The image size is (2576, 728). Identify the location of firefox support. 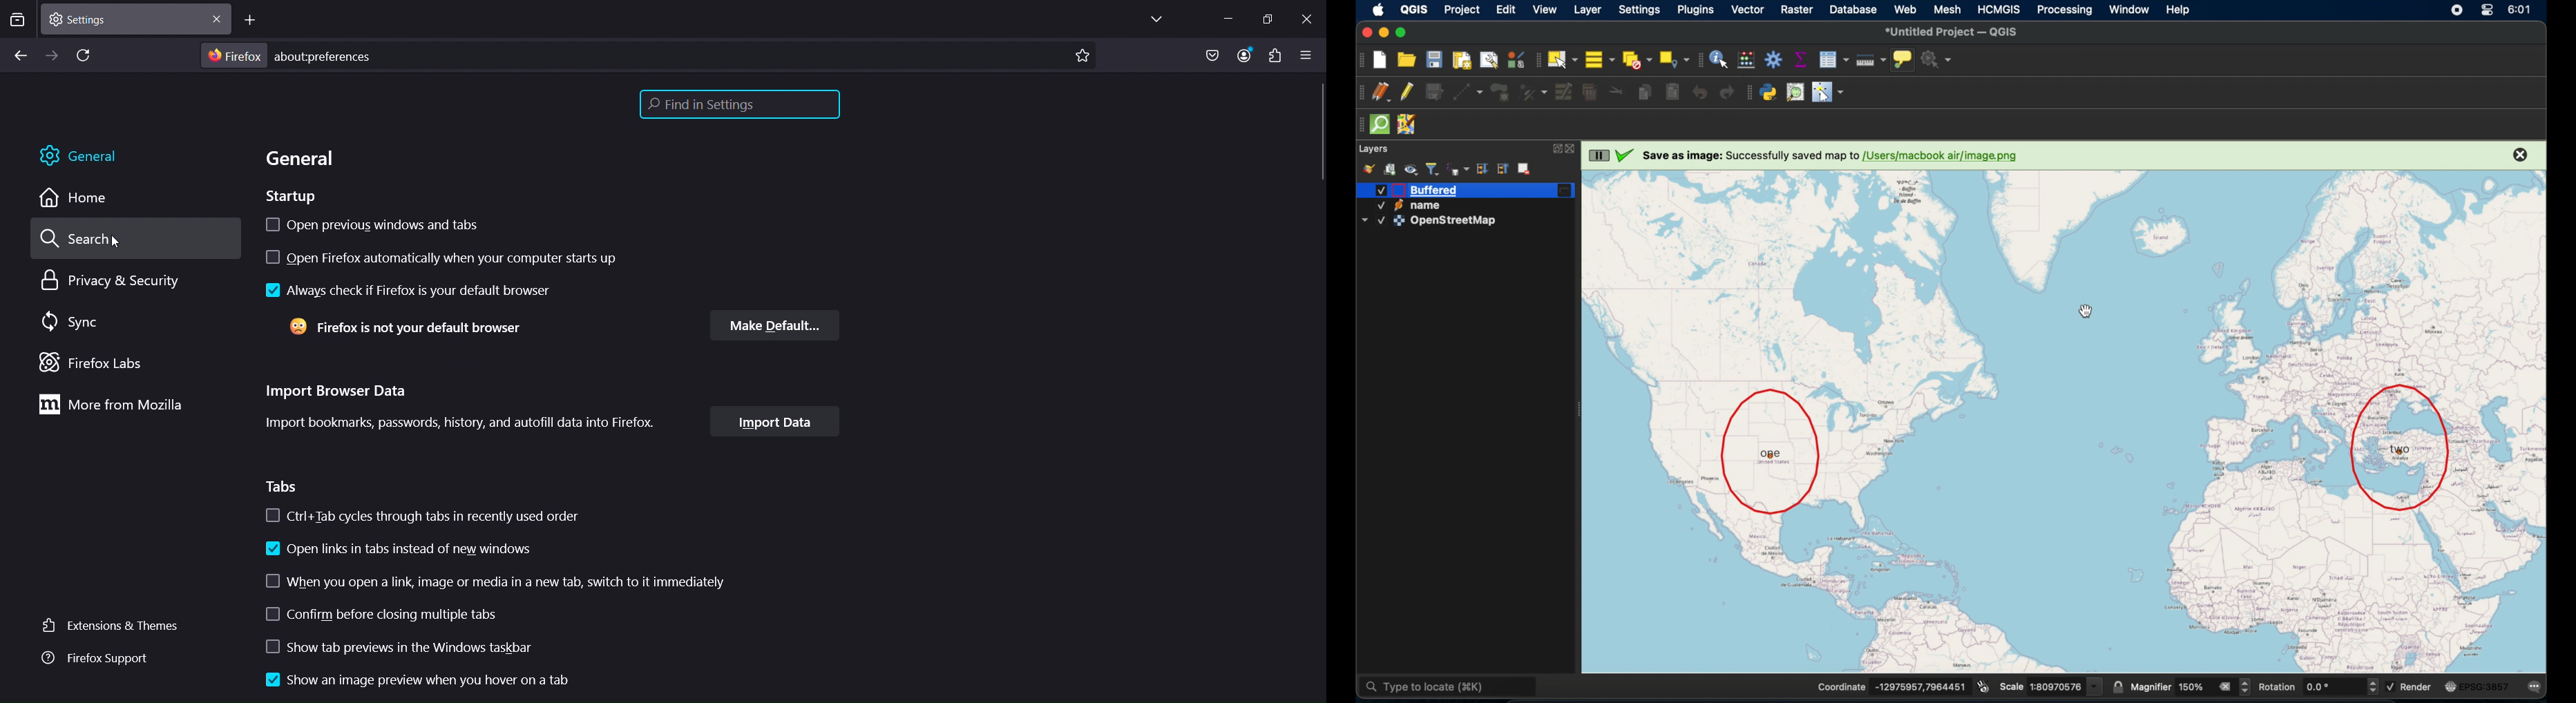
(102, 658).